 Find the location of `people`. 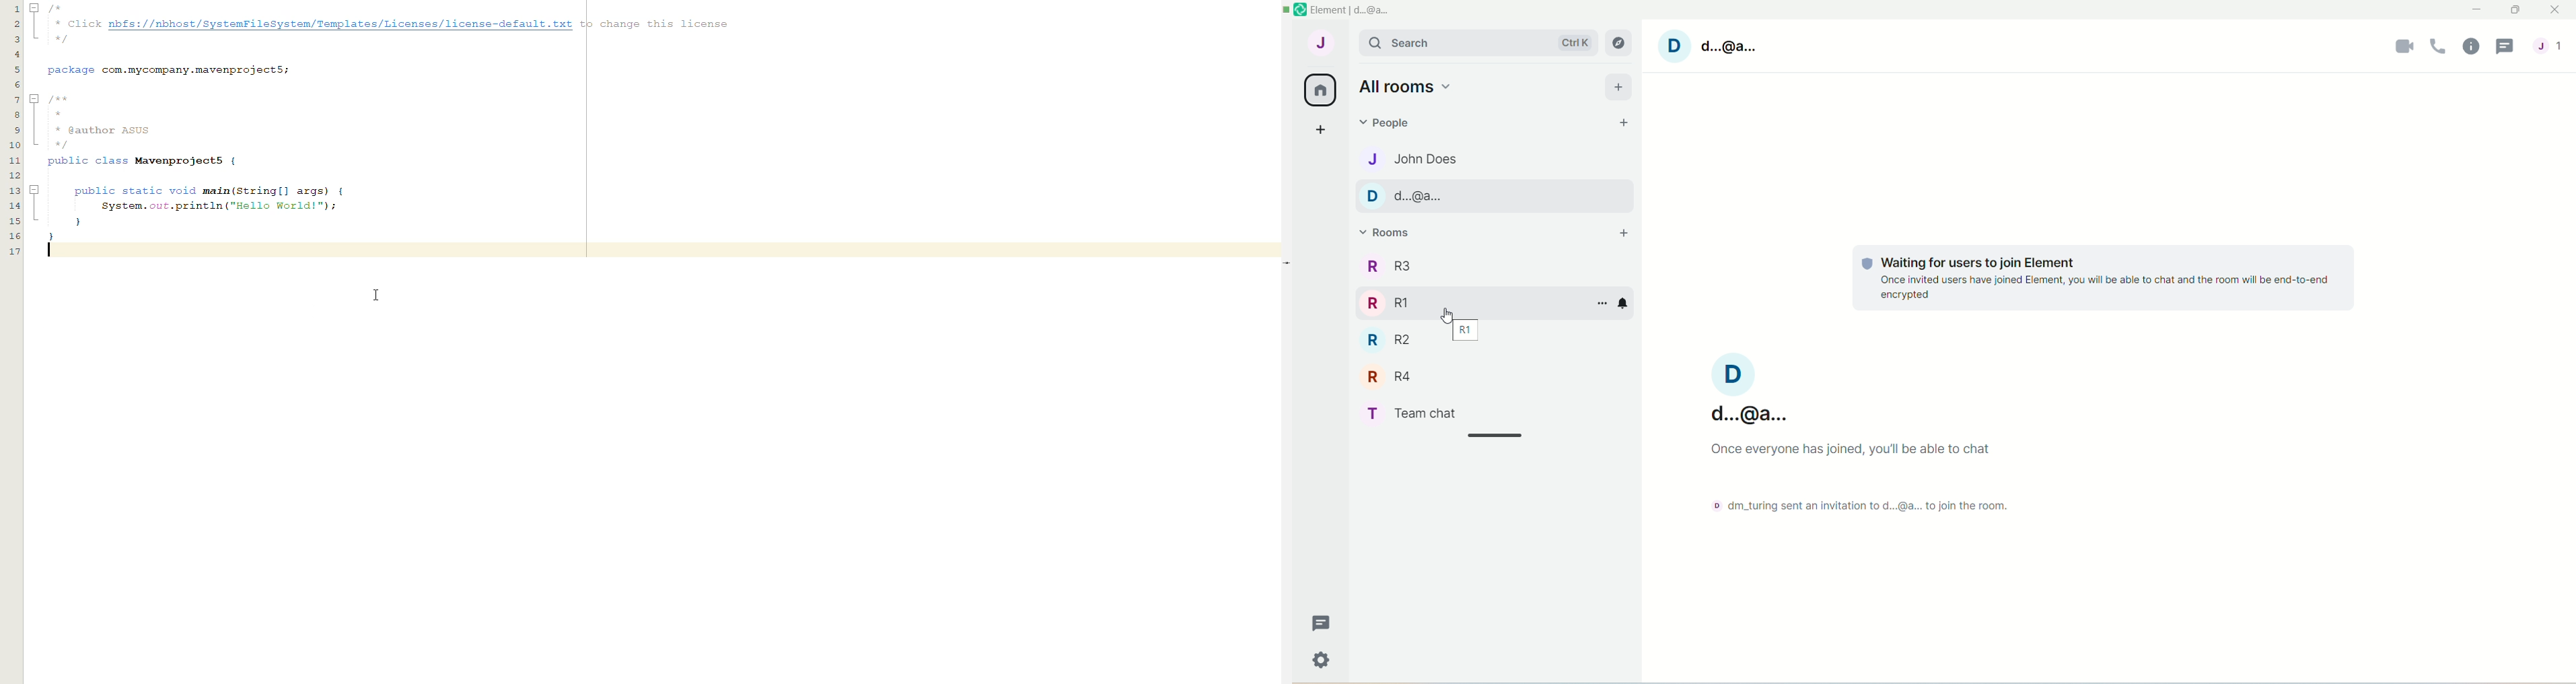

people is located at coordinates (2553, 52).